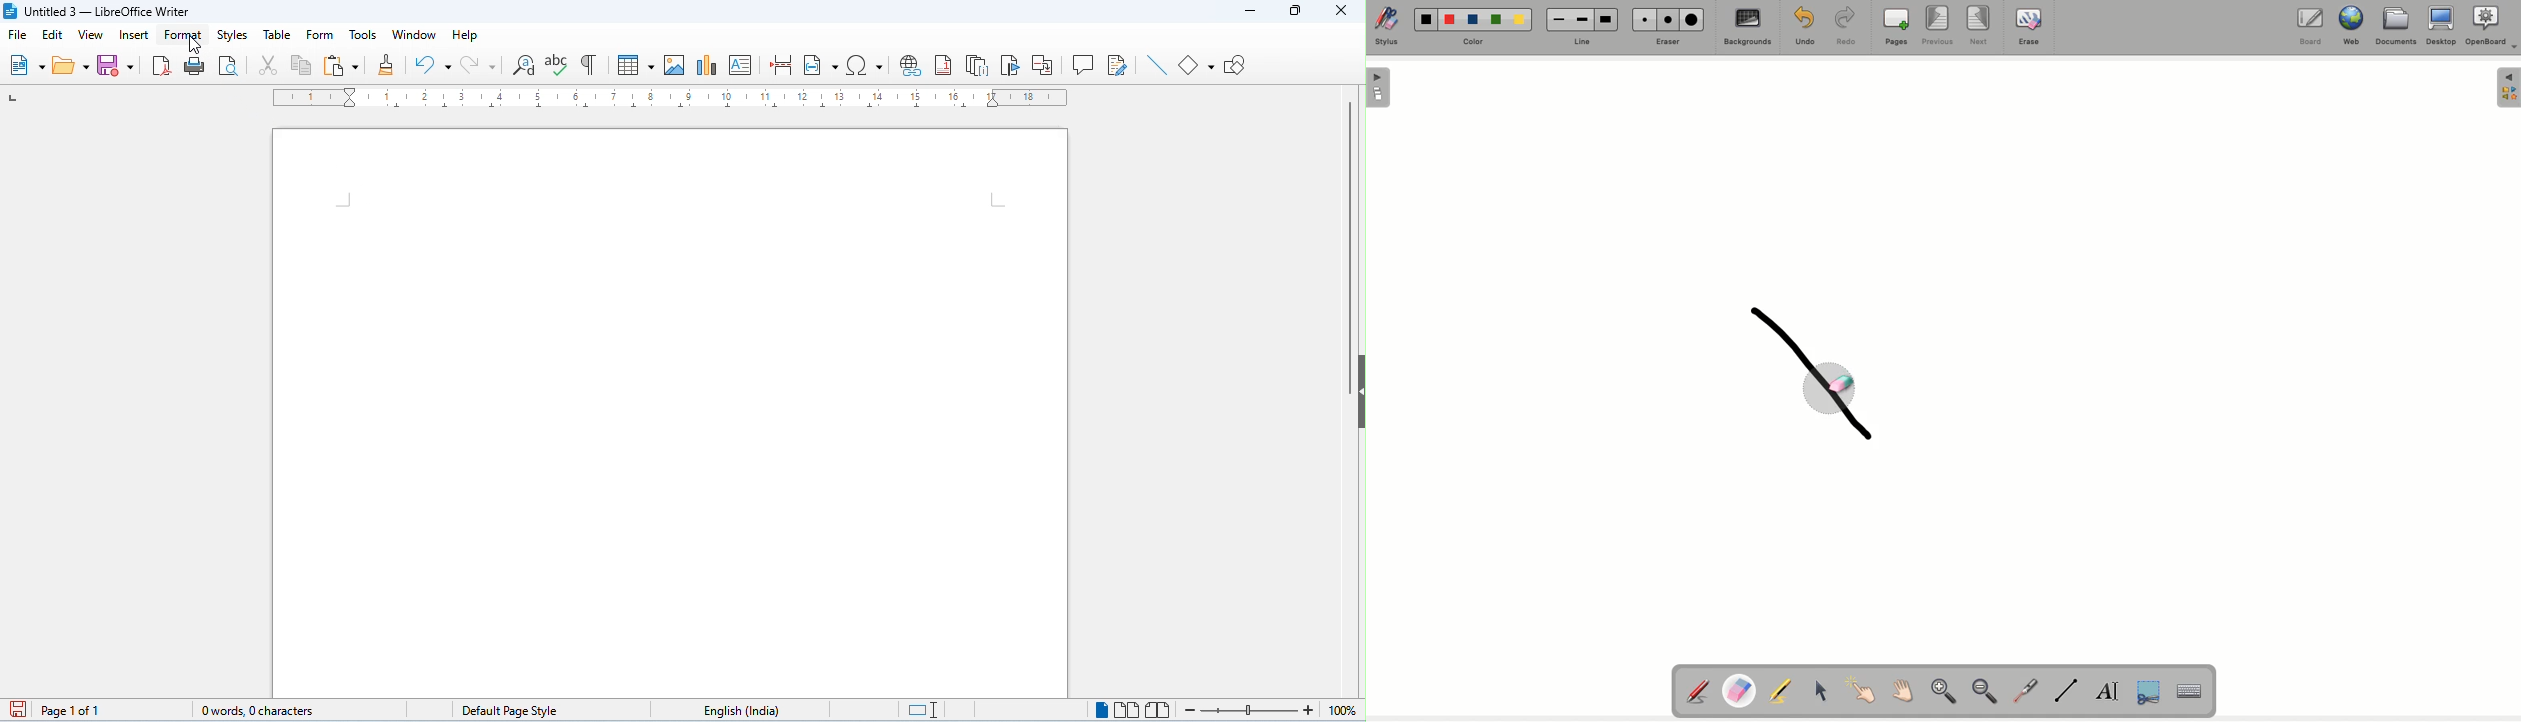 This screenshot has height=728, width=2548. I want to click on tools, so click(365, 36).